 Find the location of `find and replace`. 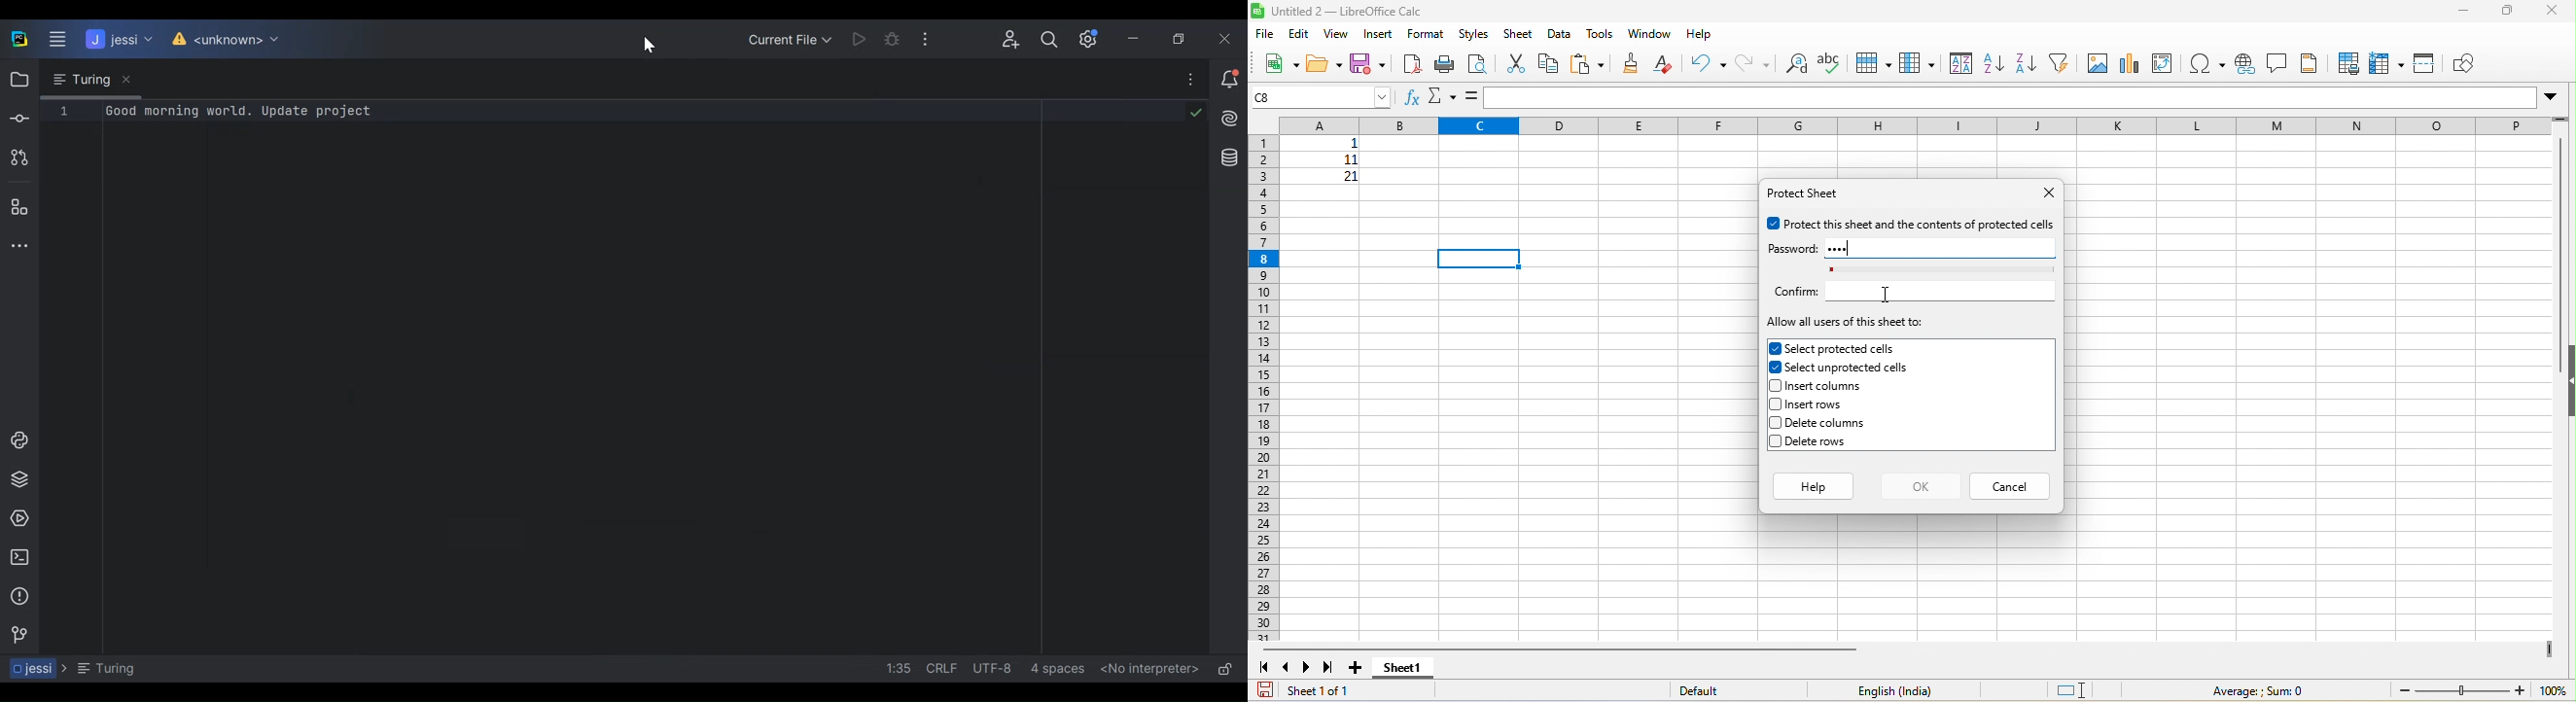

find and replace is located at coordinates (1793, 63).